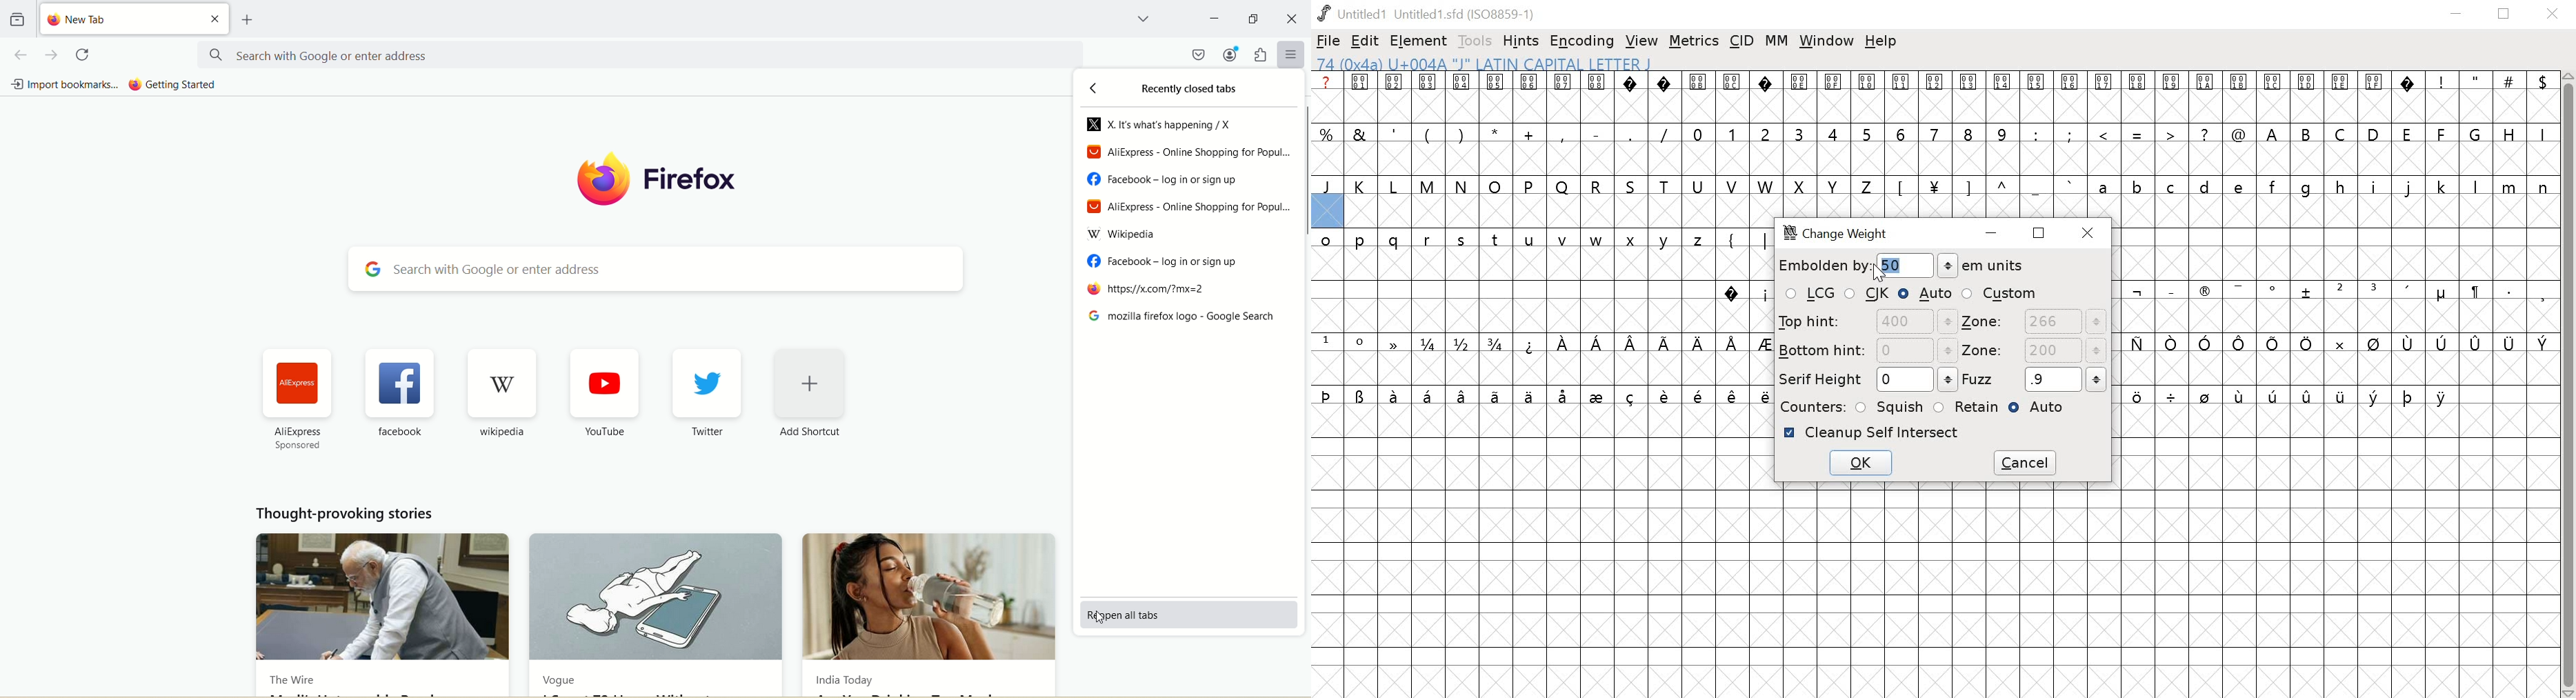 The image size is (2576, 700). Describe the element at coordinates (2322, 186) in the screenshot. I see `lower case letter` at that location.